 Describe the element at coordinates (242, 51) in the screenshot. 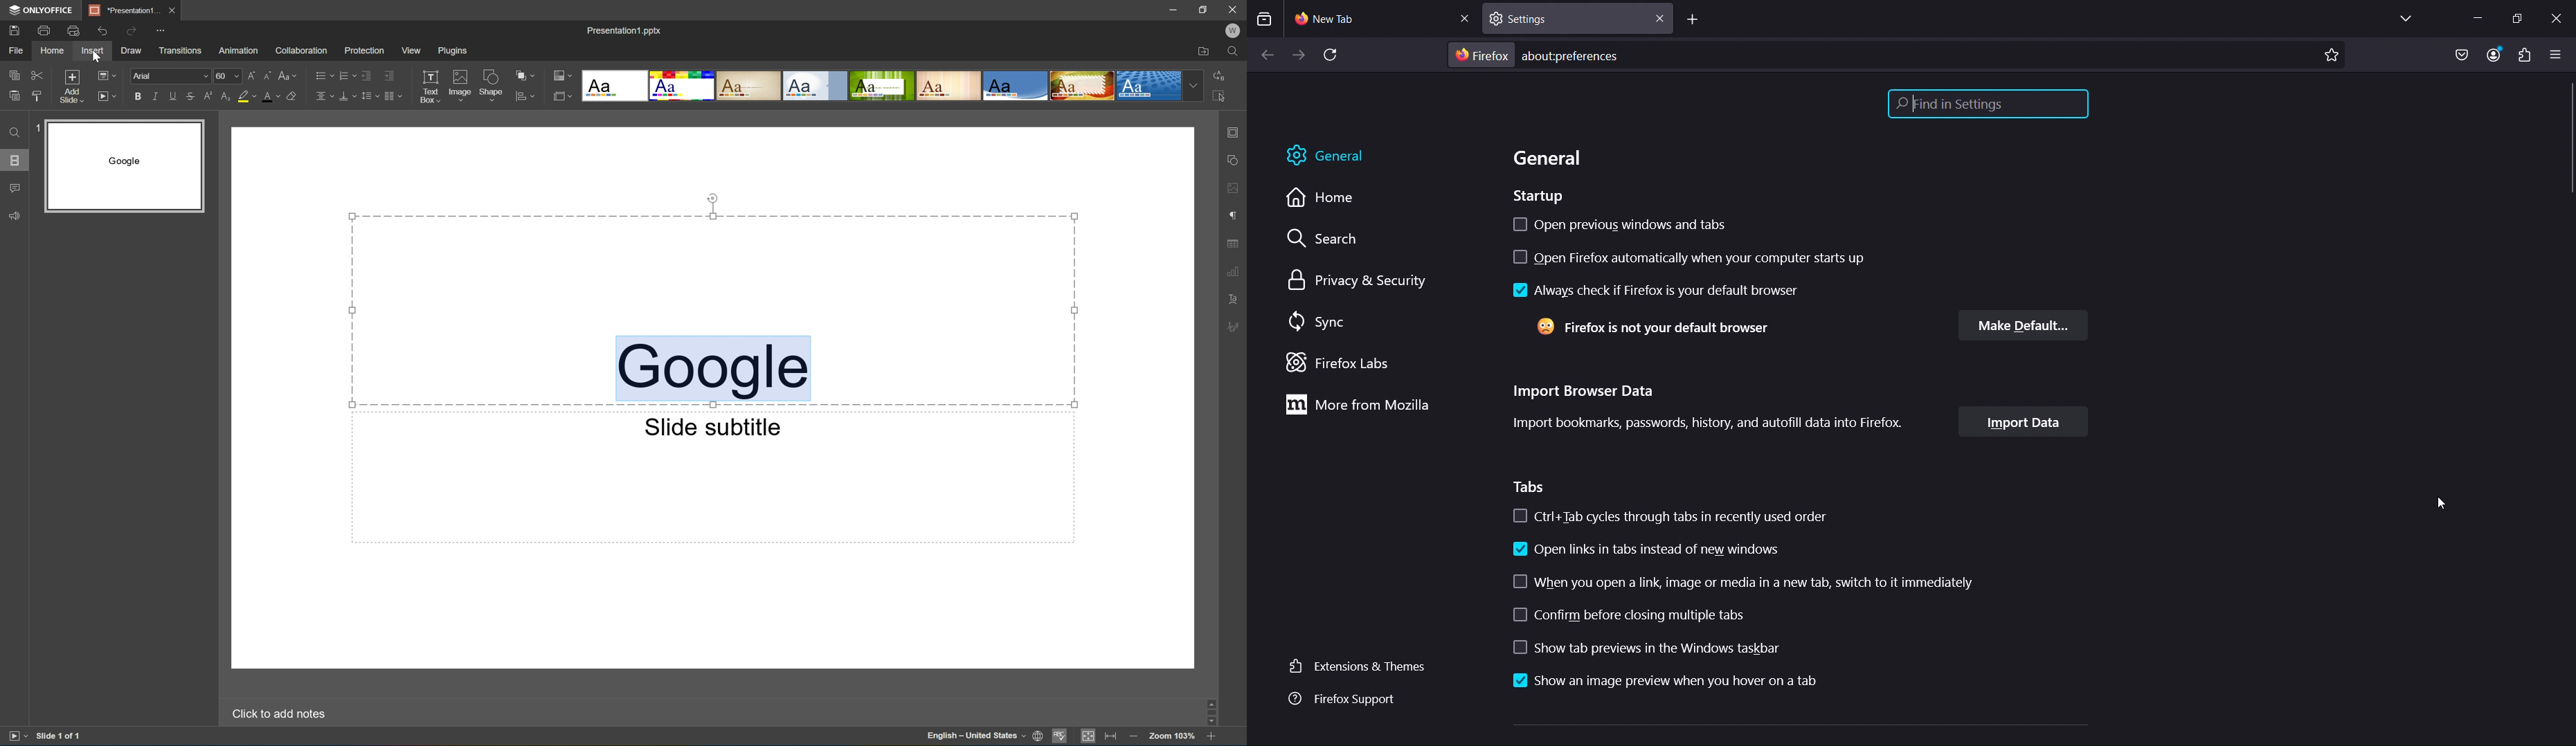

I see `Animation` at that location.